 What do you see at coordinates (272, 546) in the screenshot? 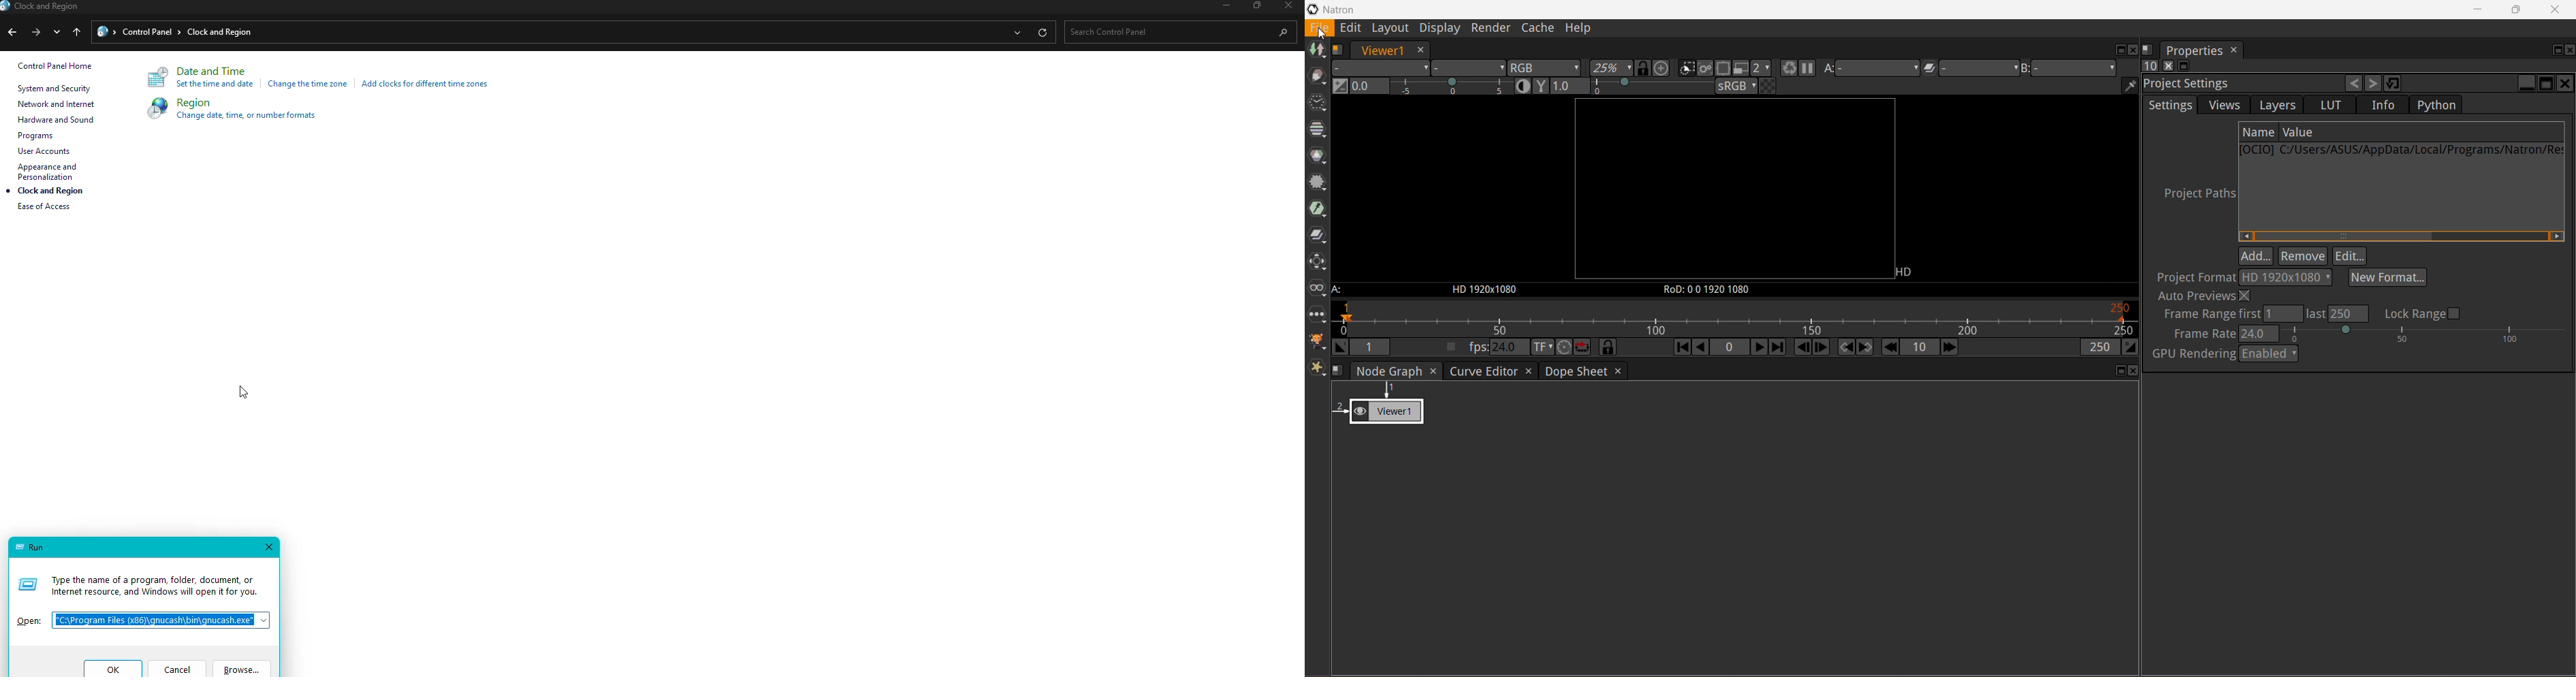
I see `Close` at bounding box center [272, 546].